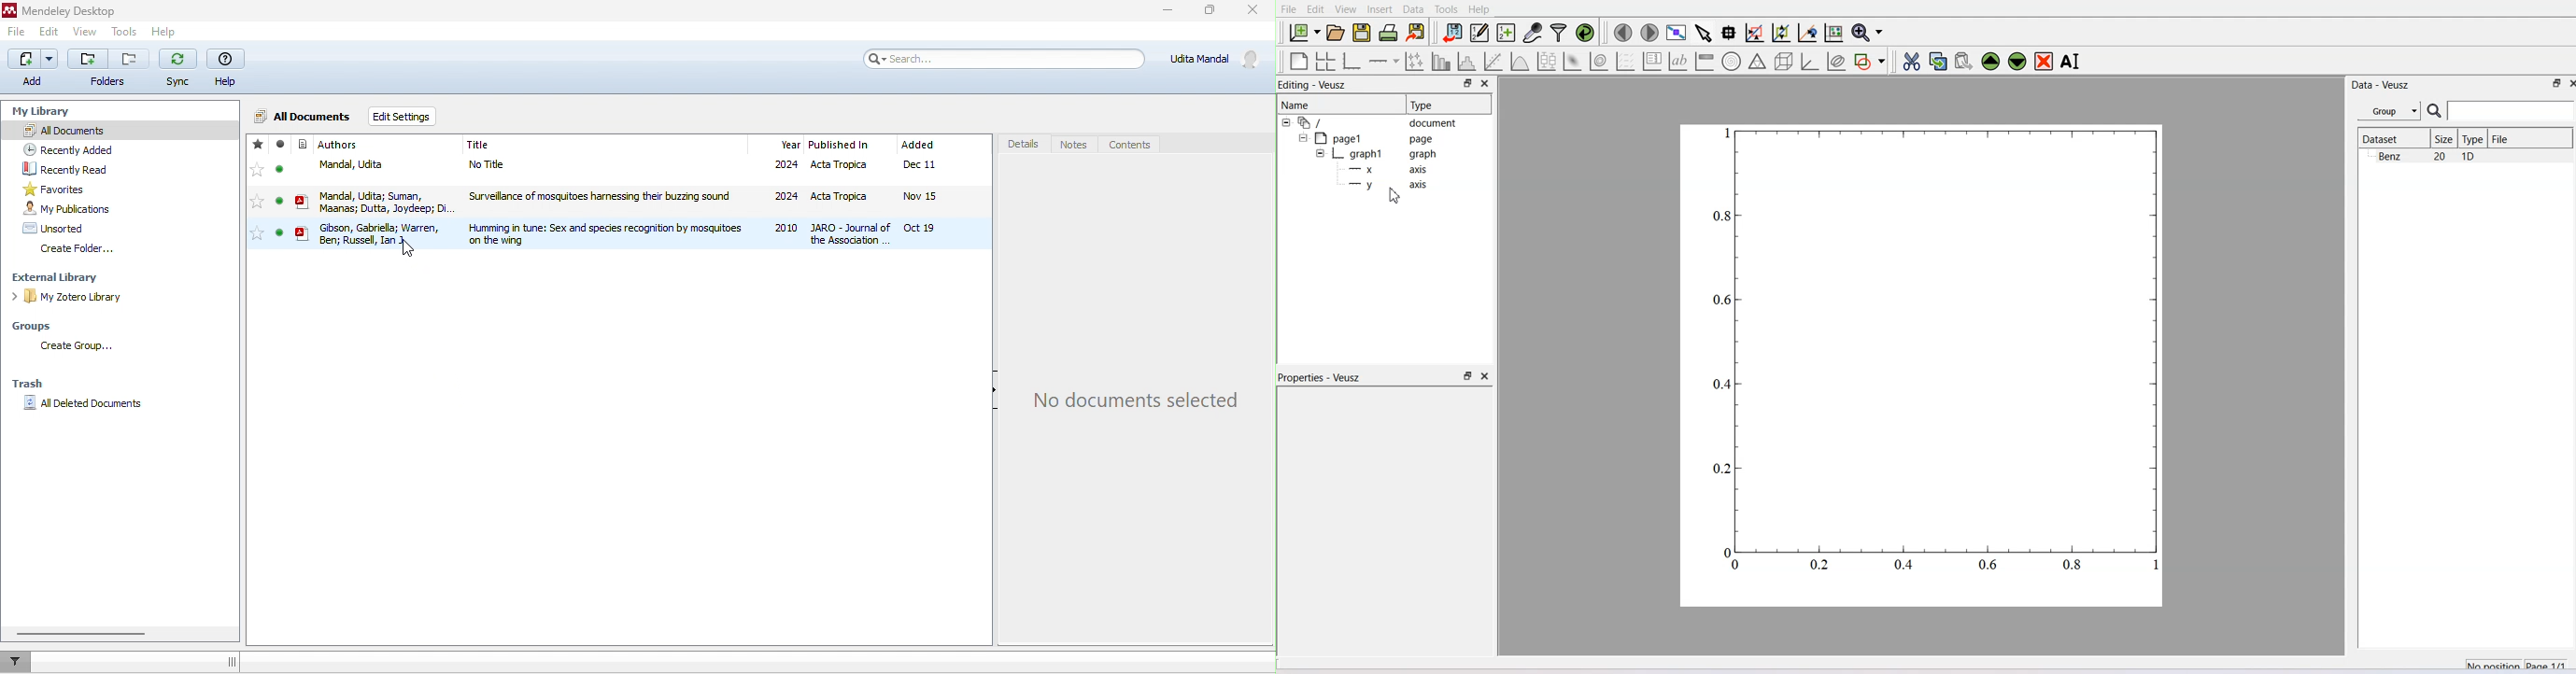 The height and width of the screenshot is (700, 2576). I want to click on recently added, so click(71, 147).